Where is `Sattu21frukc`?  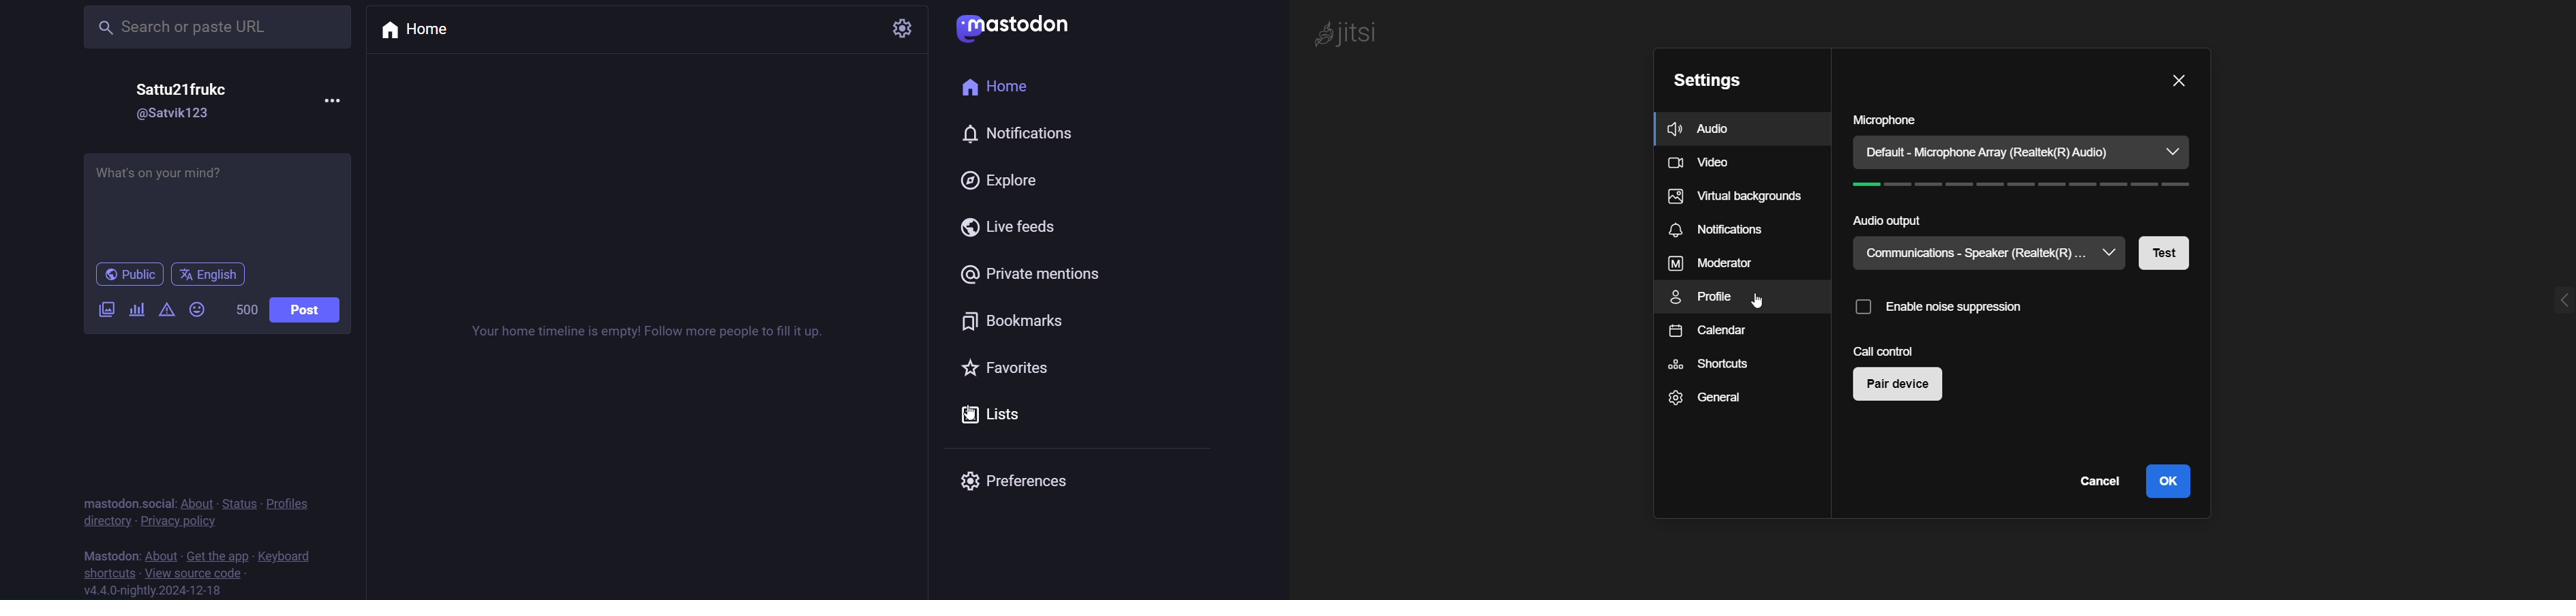
Sattu21frukc is located at coordinates (176, 90).